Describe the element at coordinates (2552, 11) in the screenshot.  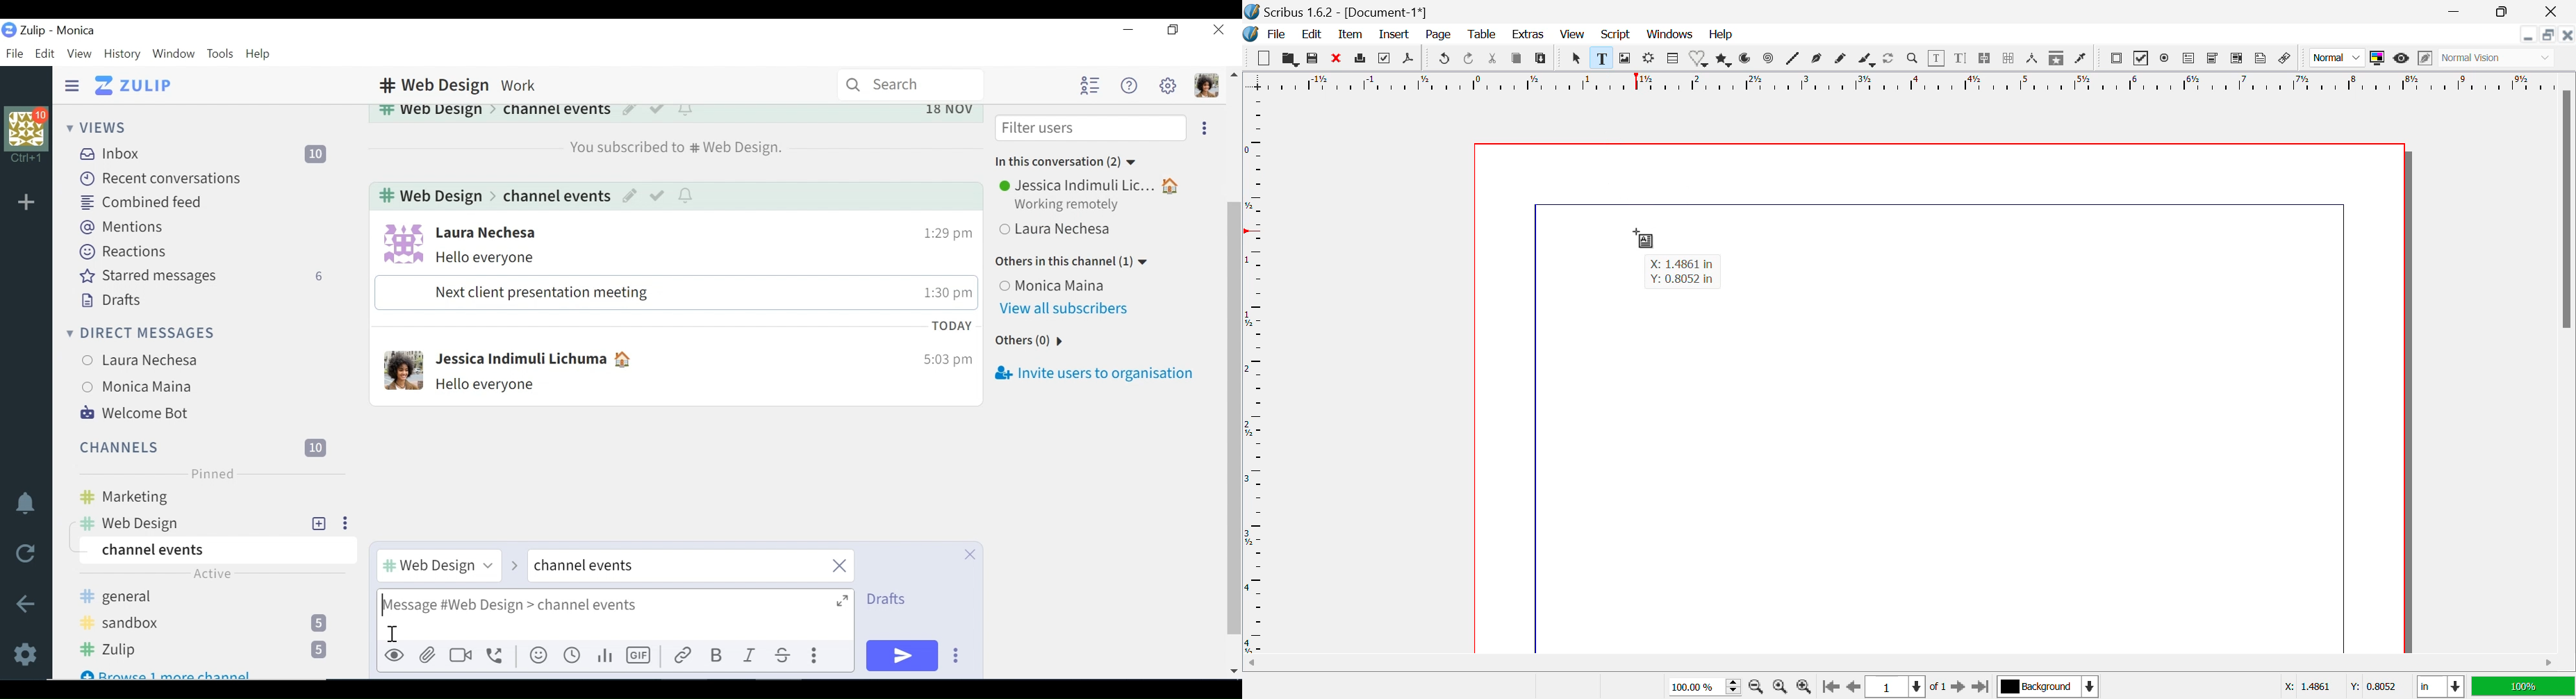
I see `Close` at that location.